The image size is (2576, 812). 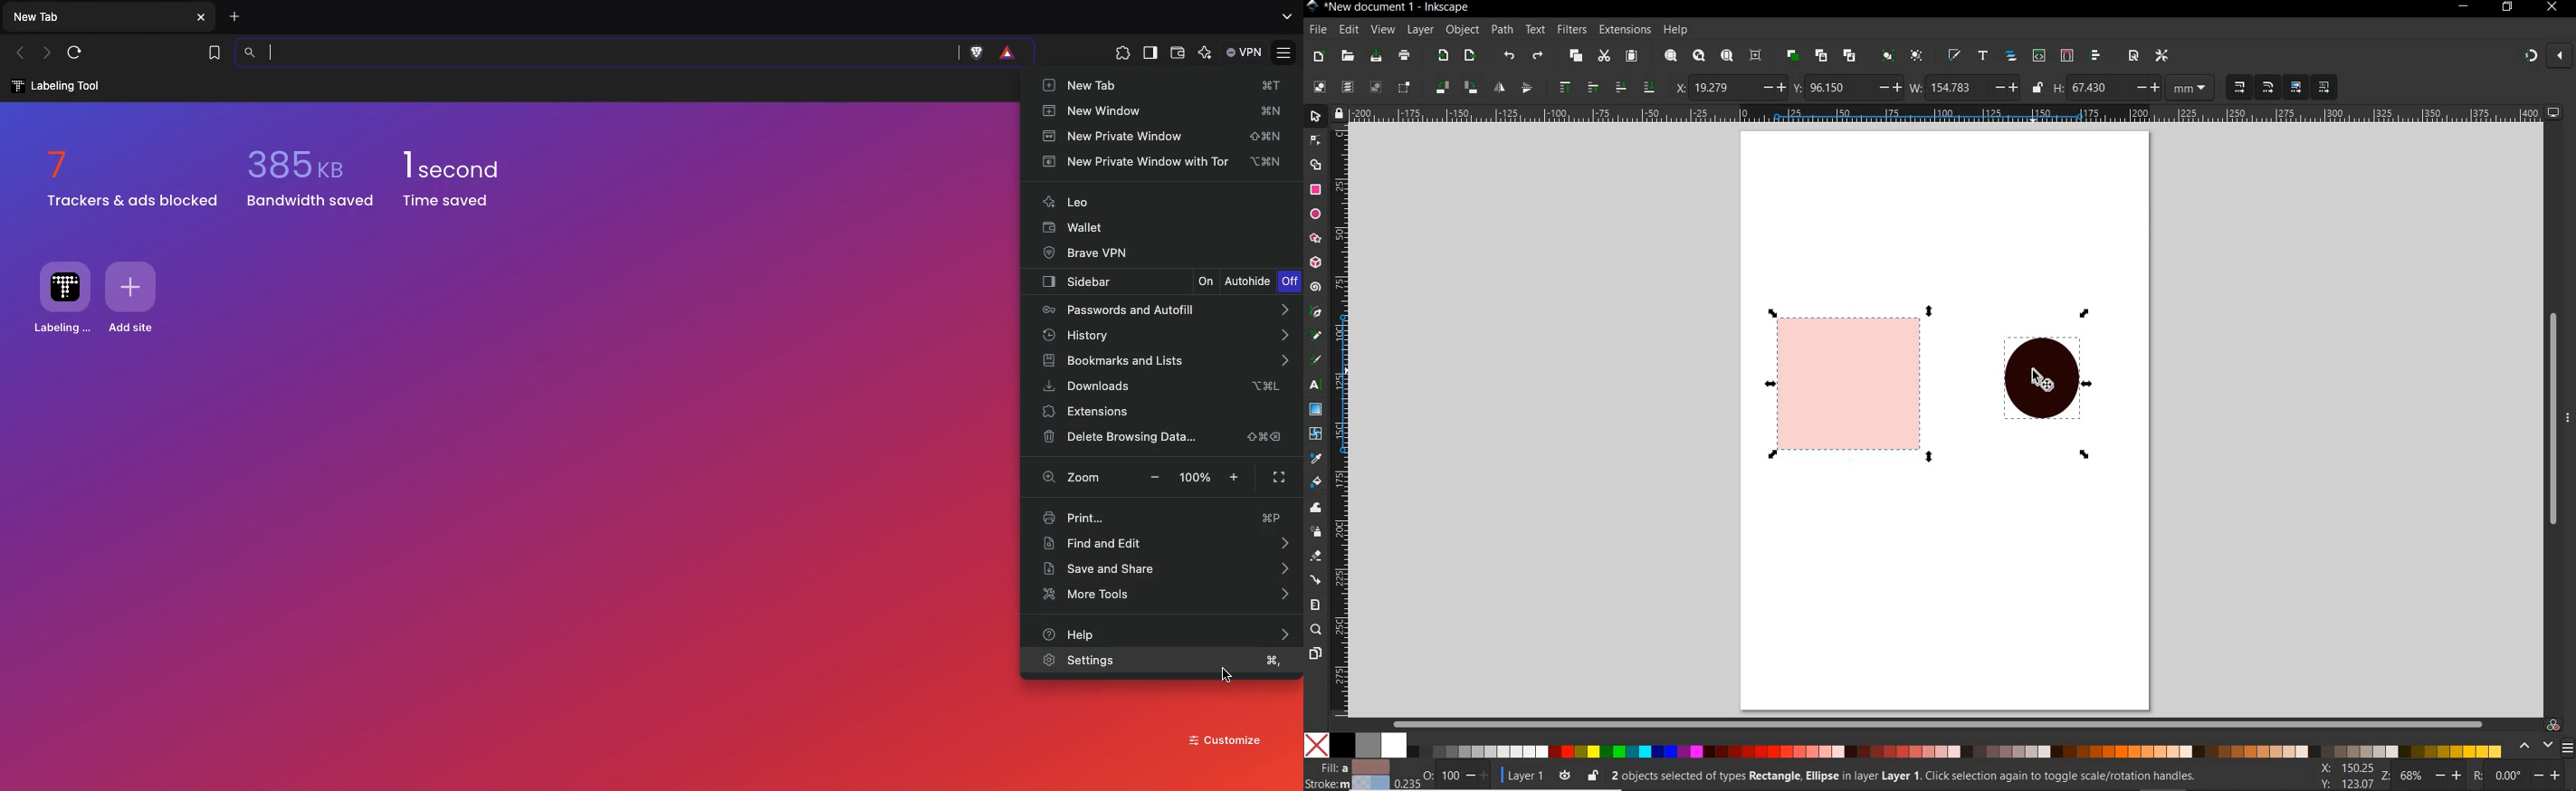 I want to click on gradient tool, so click(x=1316, y=408).